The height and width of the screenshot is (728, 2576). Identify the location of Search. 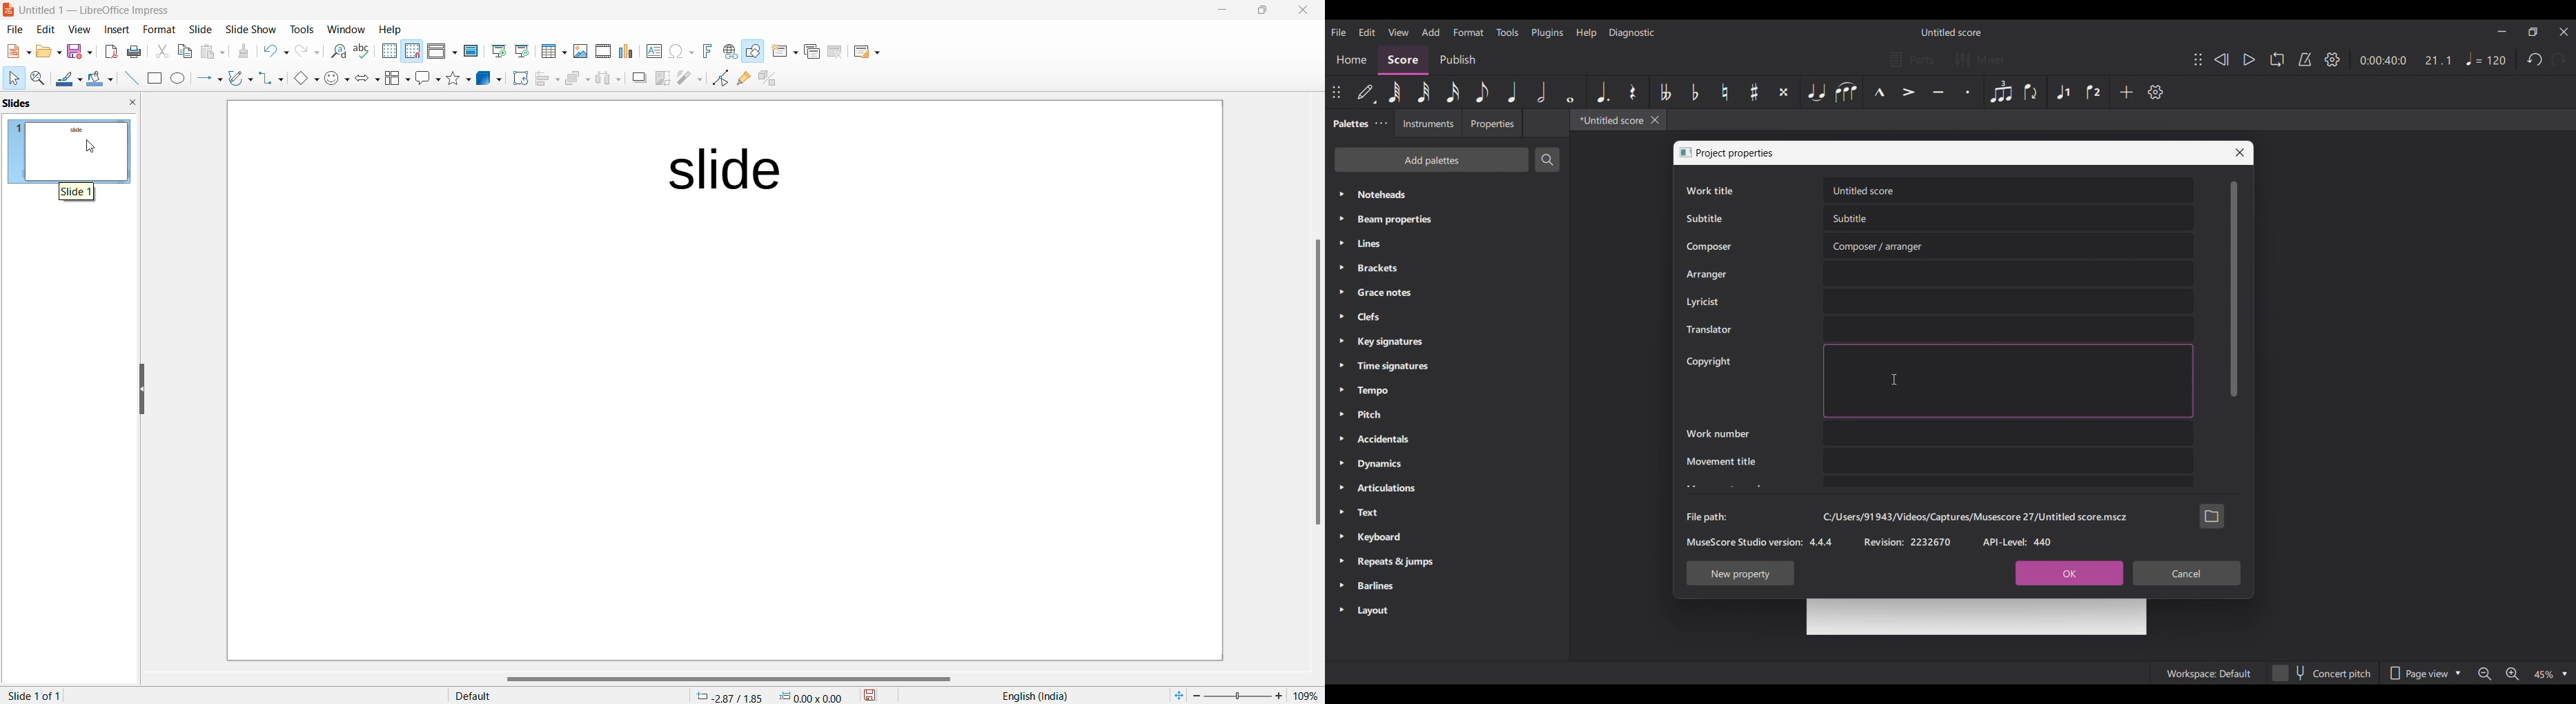
(1548, 160).